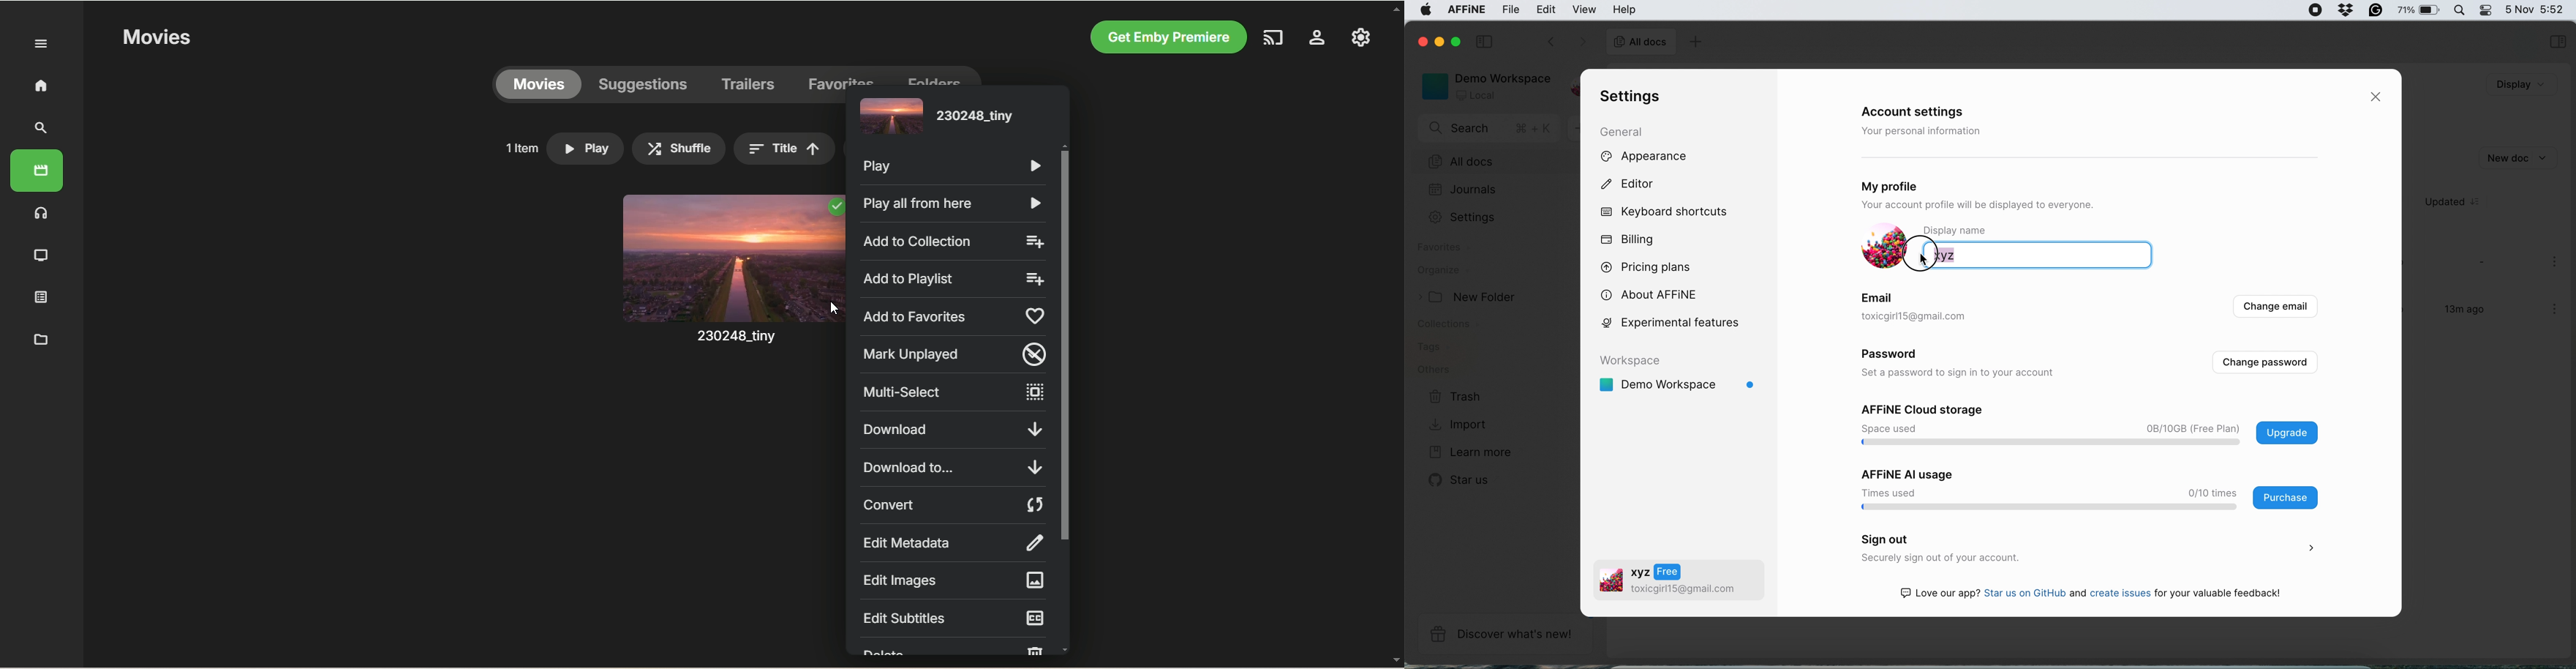 The height and width of the screenshot is (672, 2576). I want to click on set a password to sign in to your account, so click(1964, 374).